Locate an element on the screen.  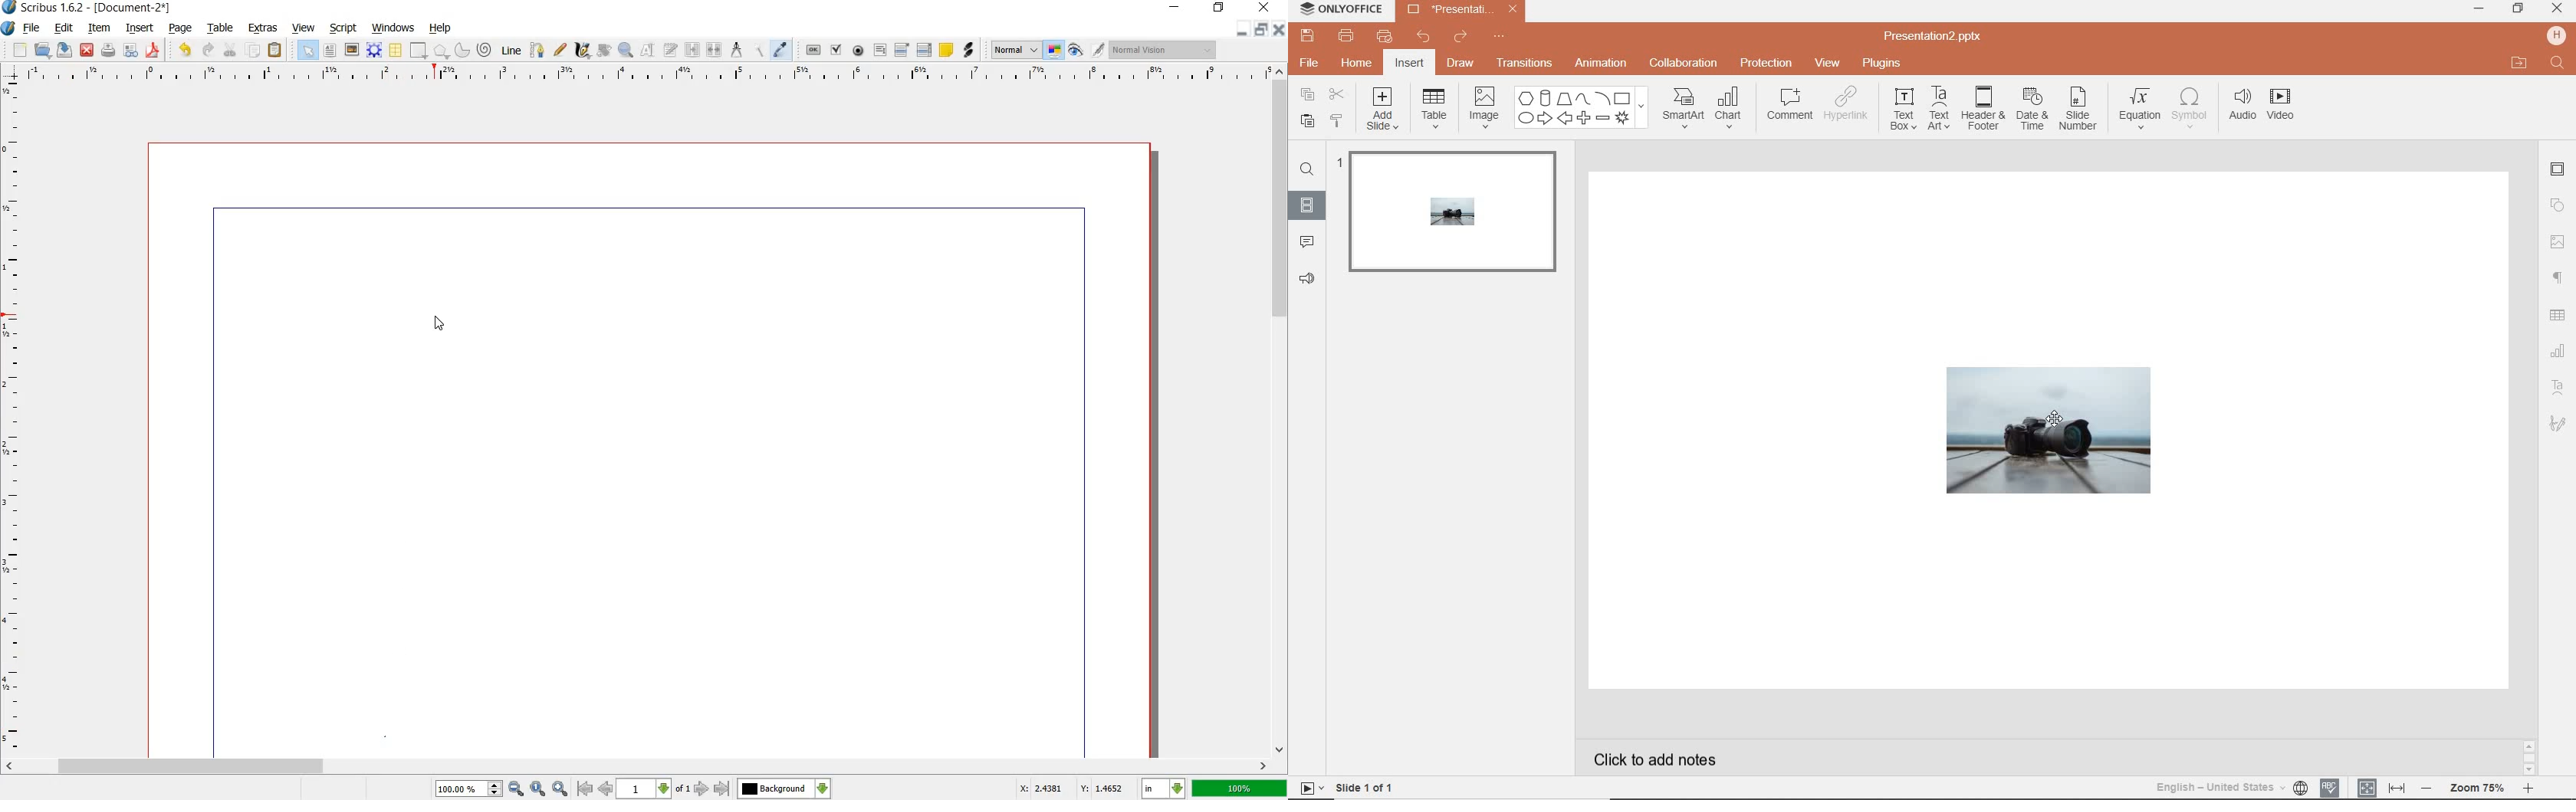
COPY is located at coordinates (255, 51).